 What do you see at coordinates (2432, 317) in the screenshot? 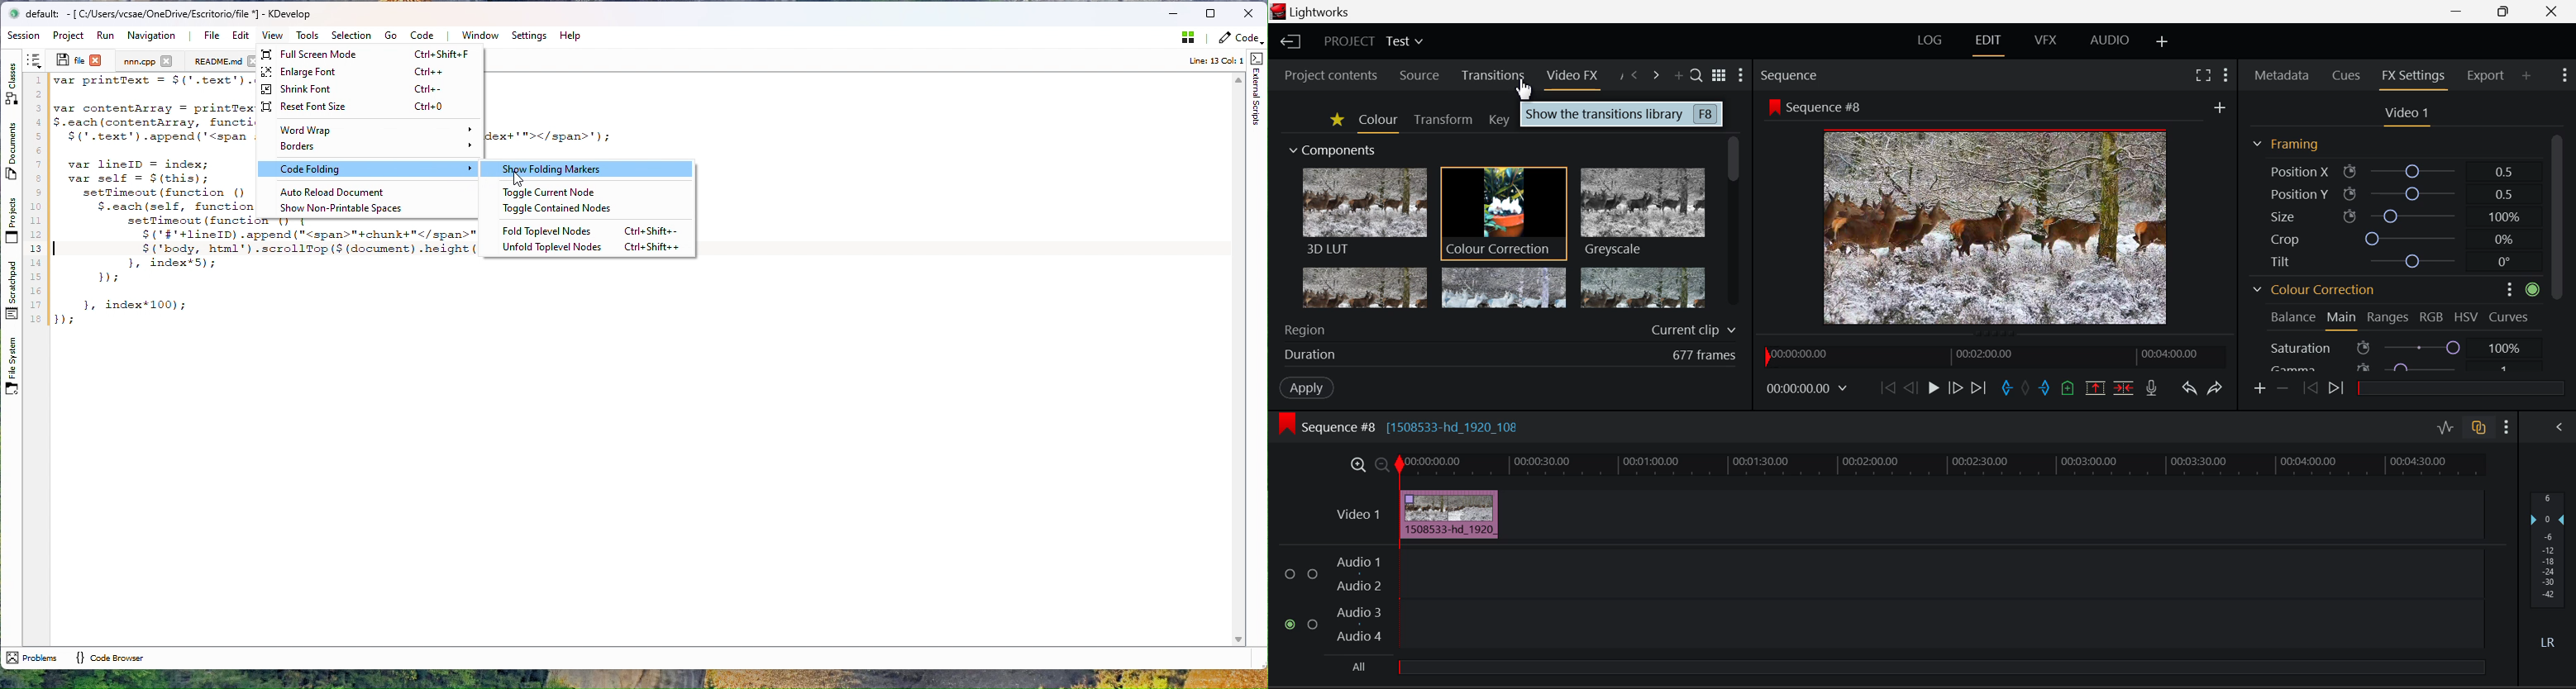
I see `RGB` at bounding box center [2432, 317].